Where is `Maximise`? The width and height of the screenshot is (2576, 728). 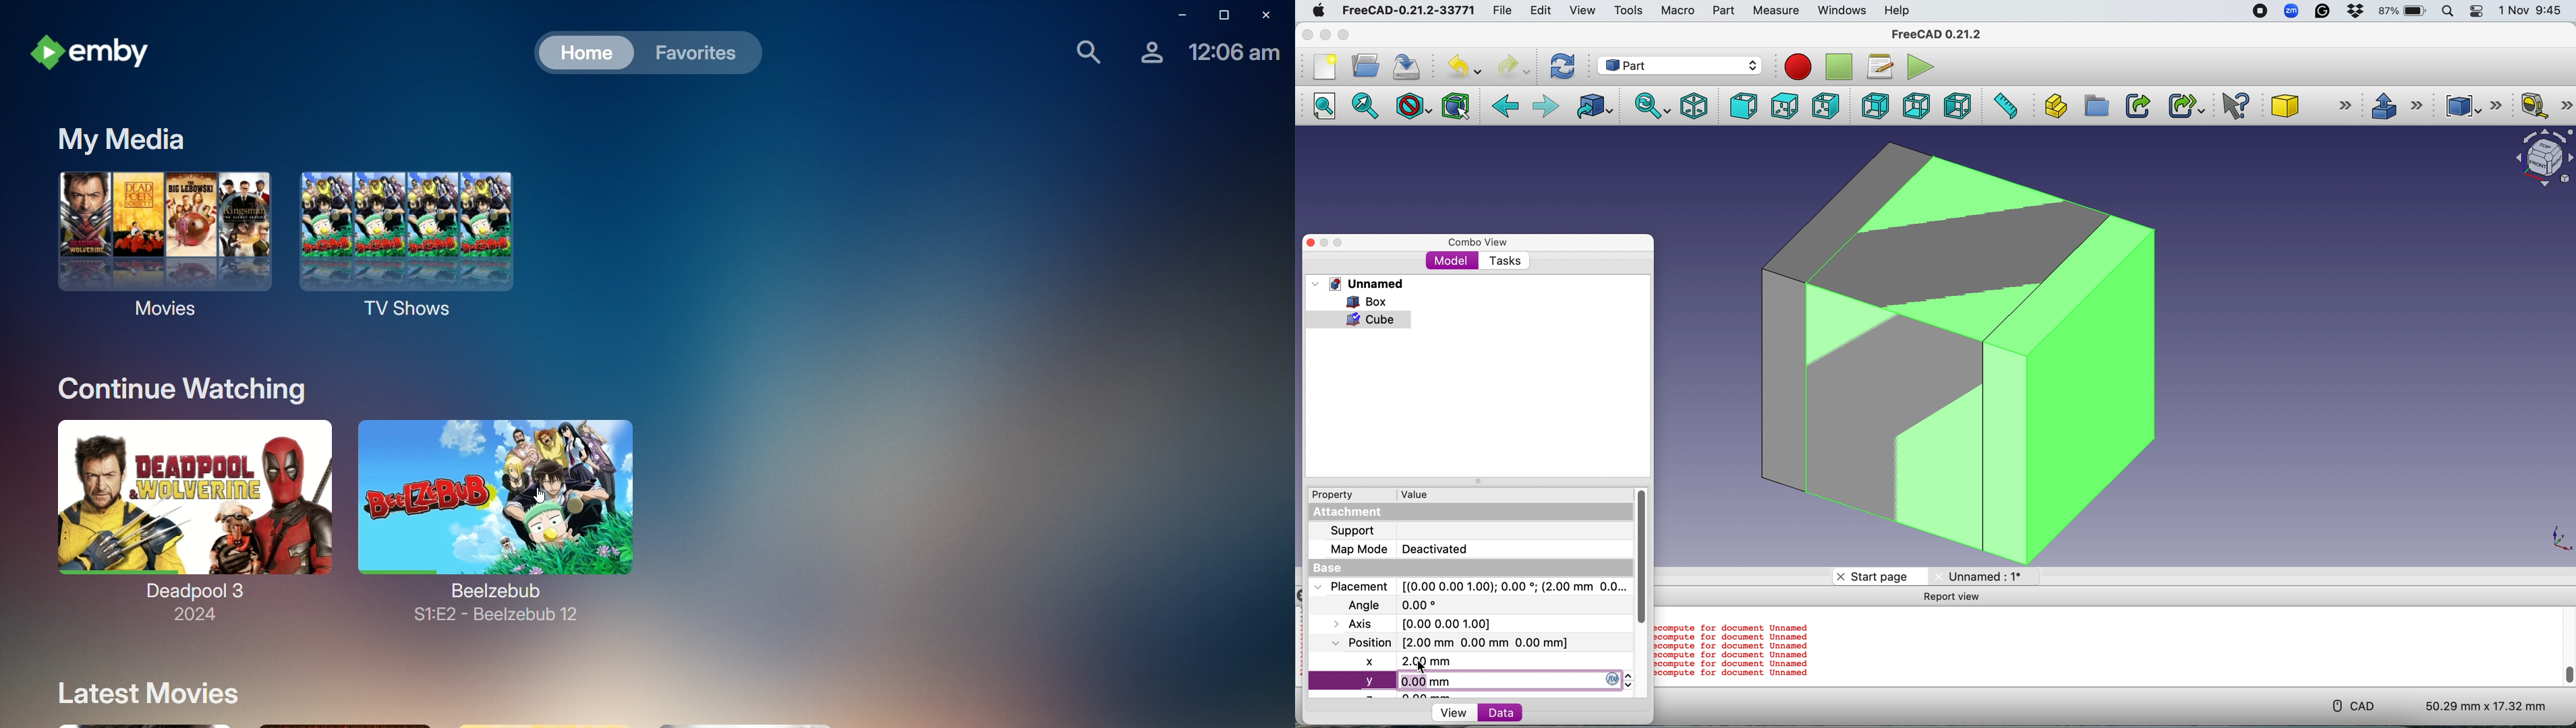
Maximise is located at coordinates (1344, 35).